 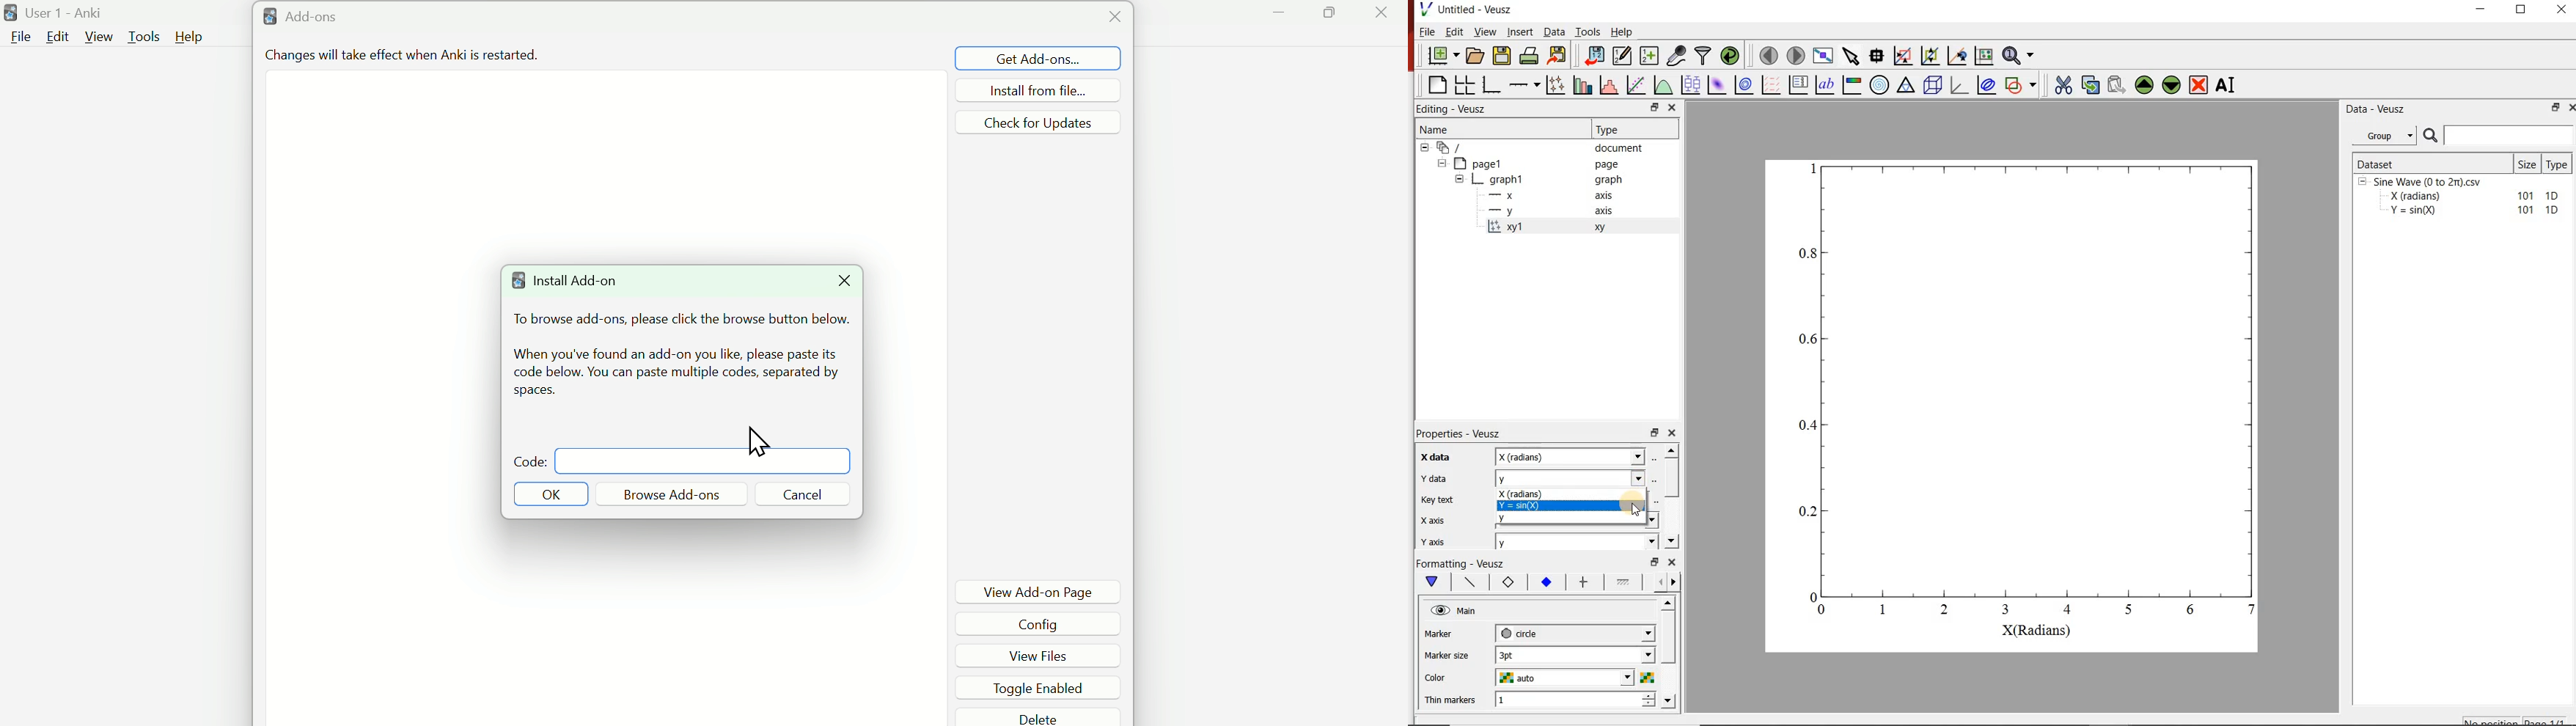 What do you see at coordinates (18, 36) in the screenshot?
I see `File` at bounding box center [18, 36].